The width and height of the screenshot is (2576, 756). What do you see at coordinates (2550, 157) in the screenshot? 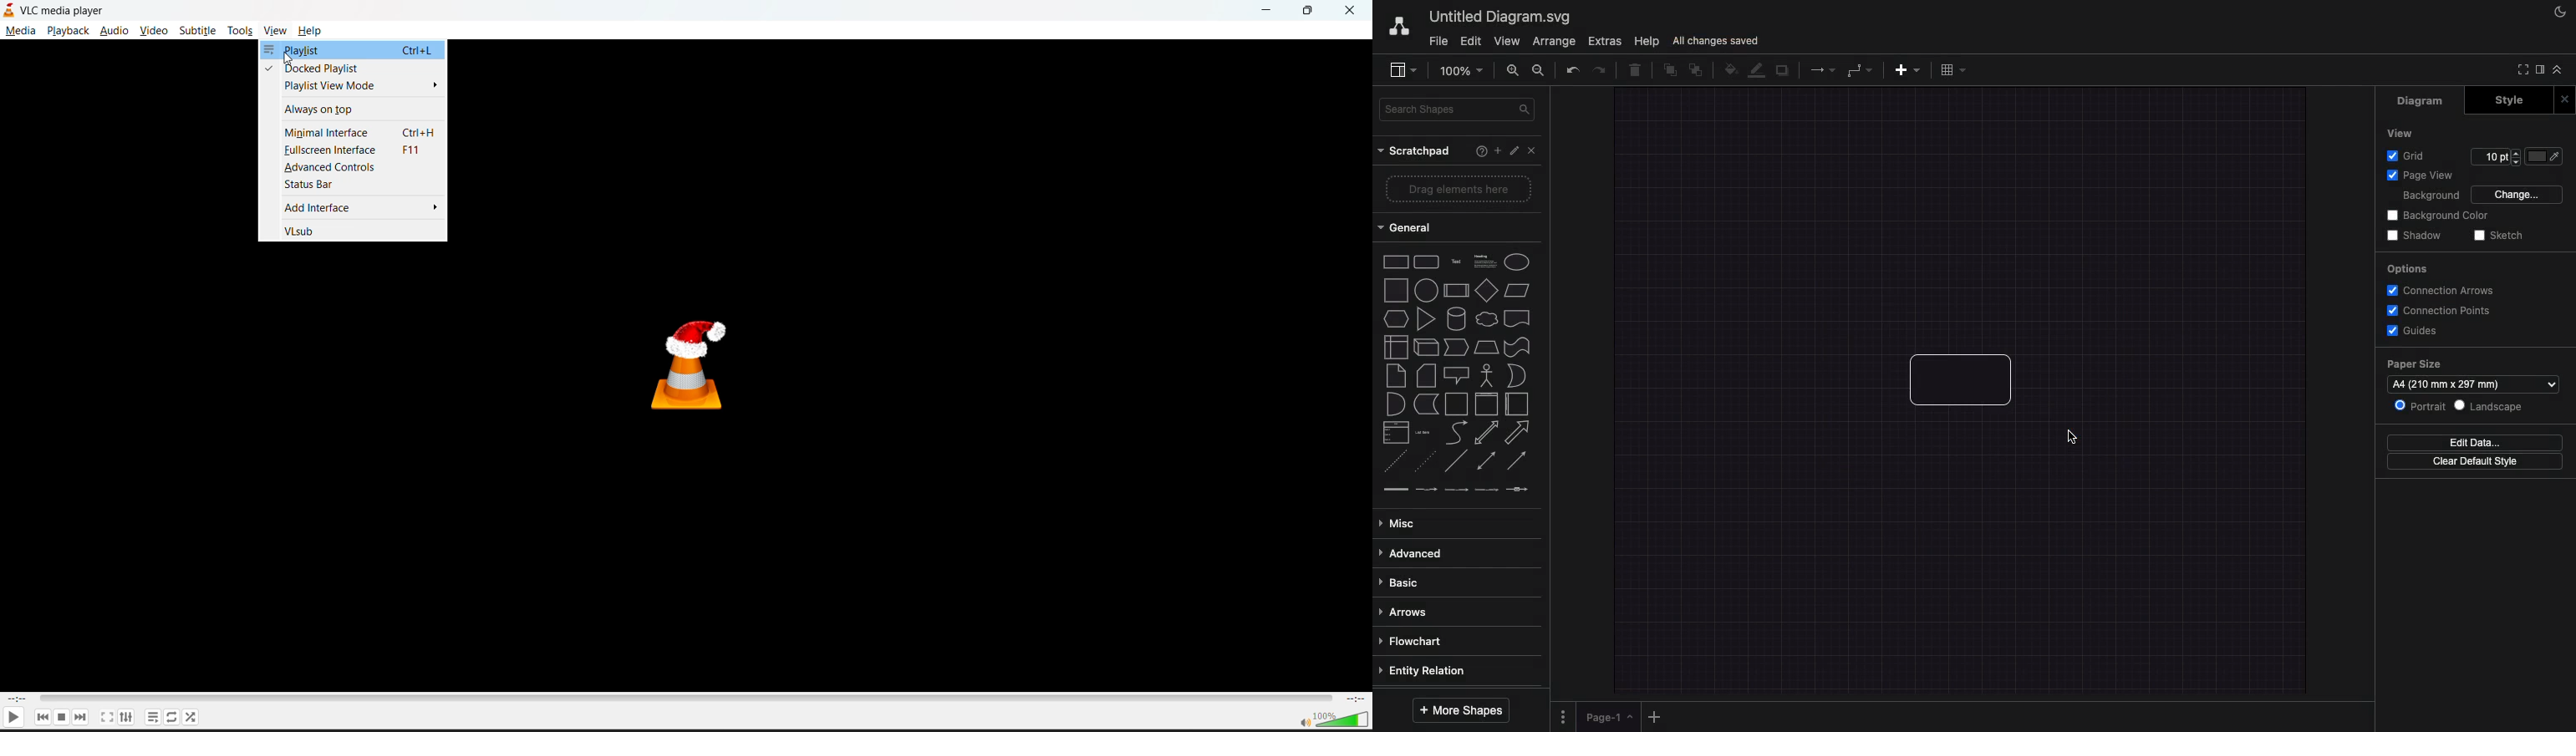
I see `Fill` at bounding box center [2550, 157].